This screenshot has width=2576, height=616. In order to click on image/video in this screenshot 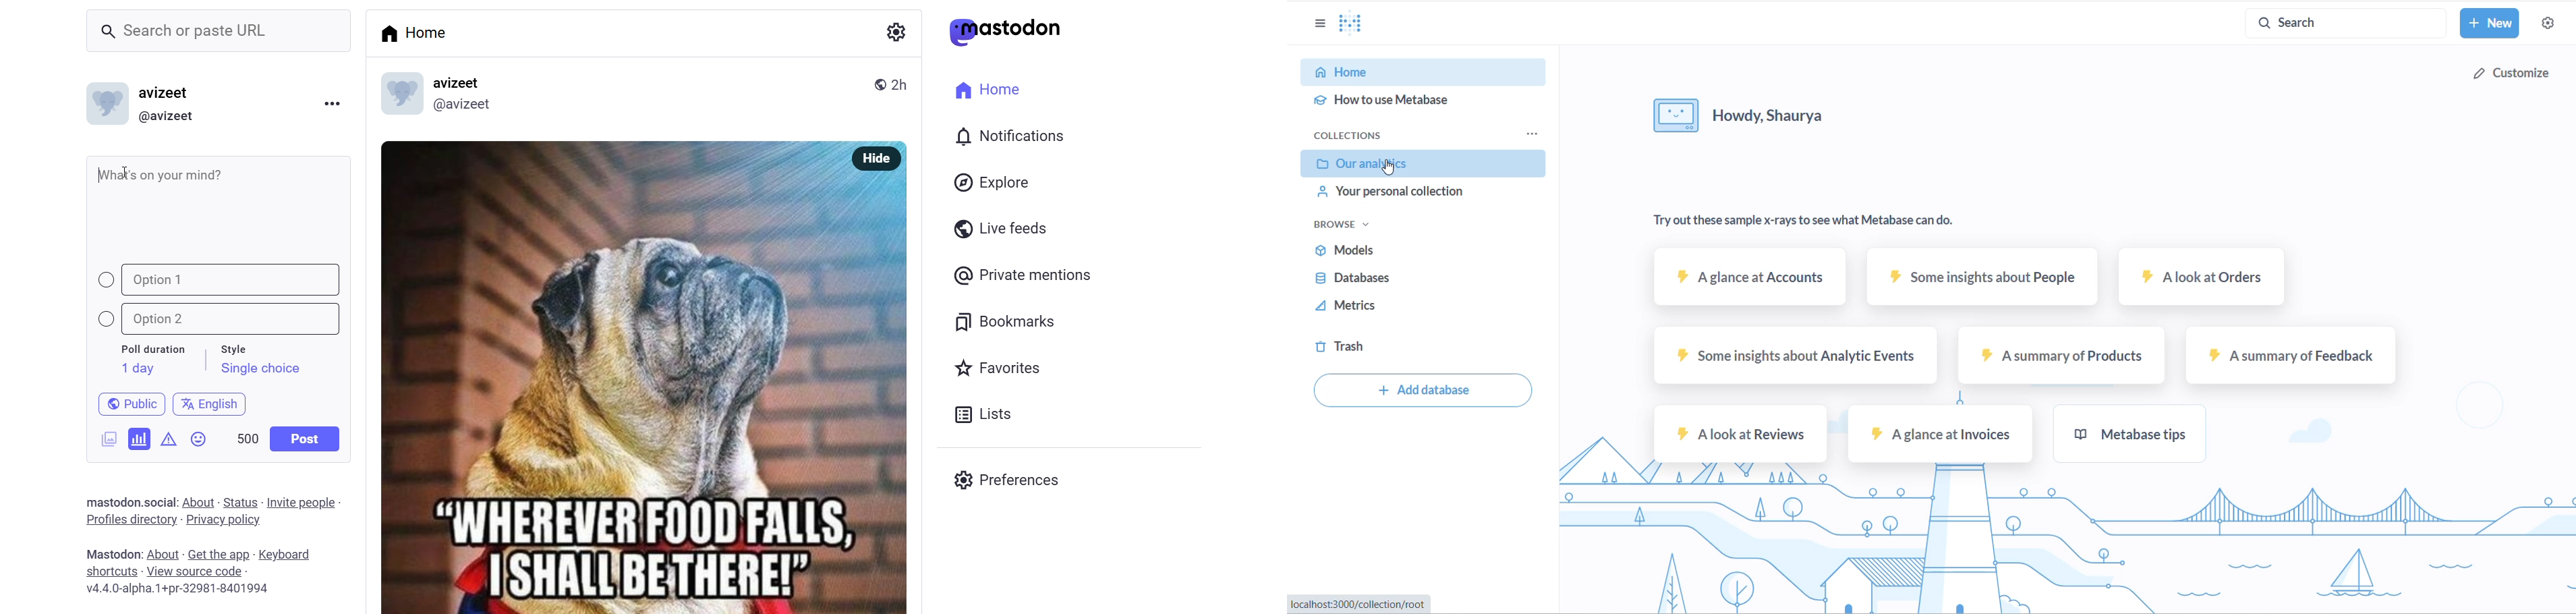, I will do `click(104, 437)`.